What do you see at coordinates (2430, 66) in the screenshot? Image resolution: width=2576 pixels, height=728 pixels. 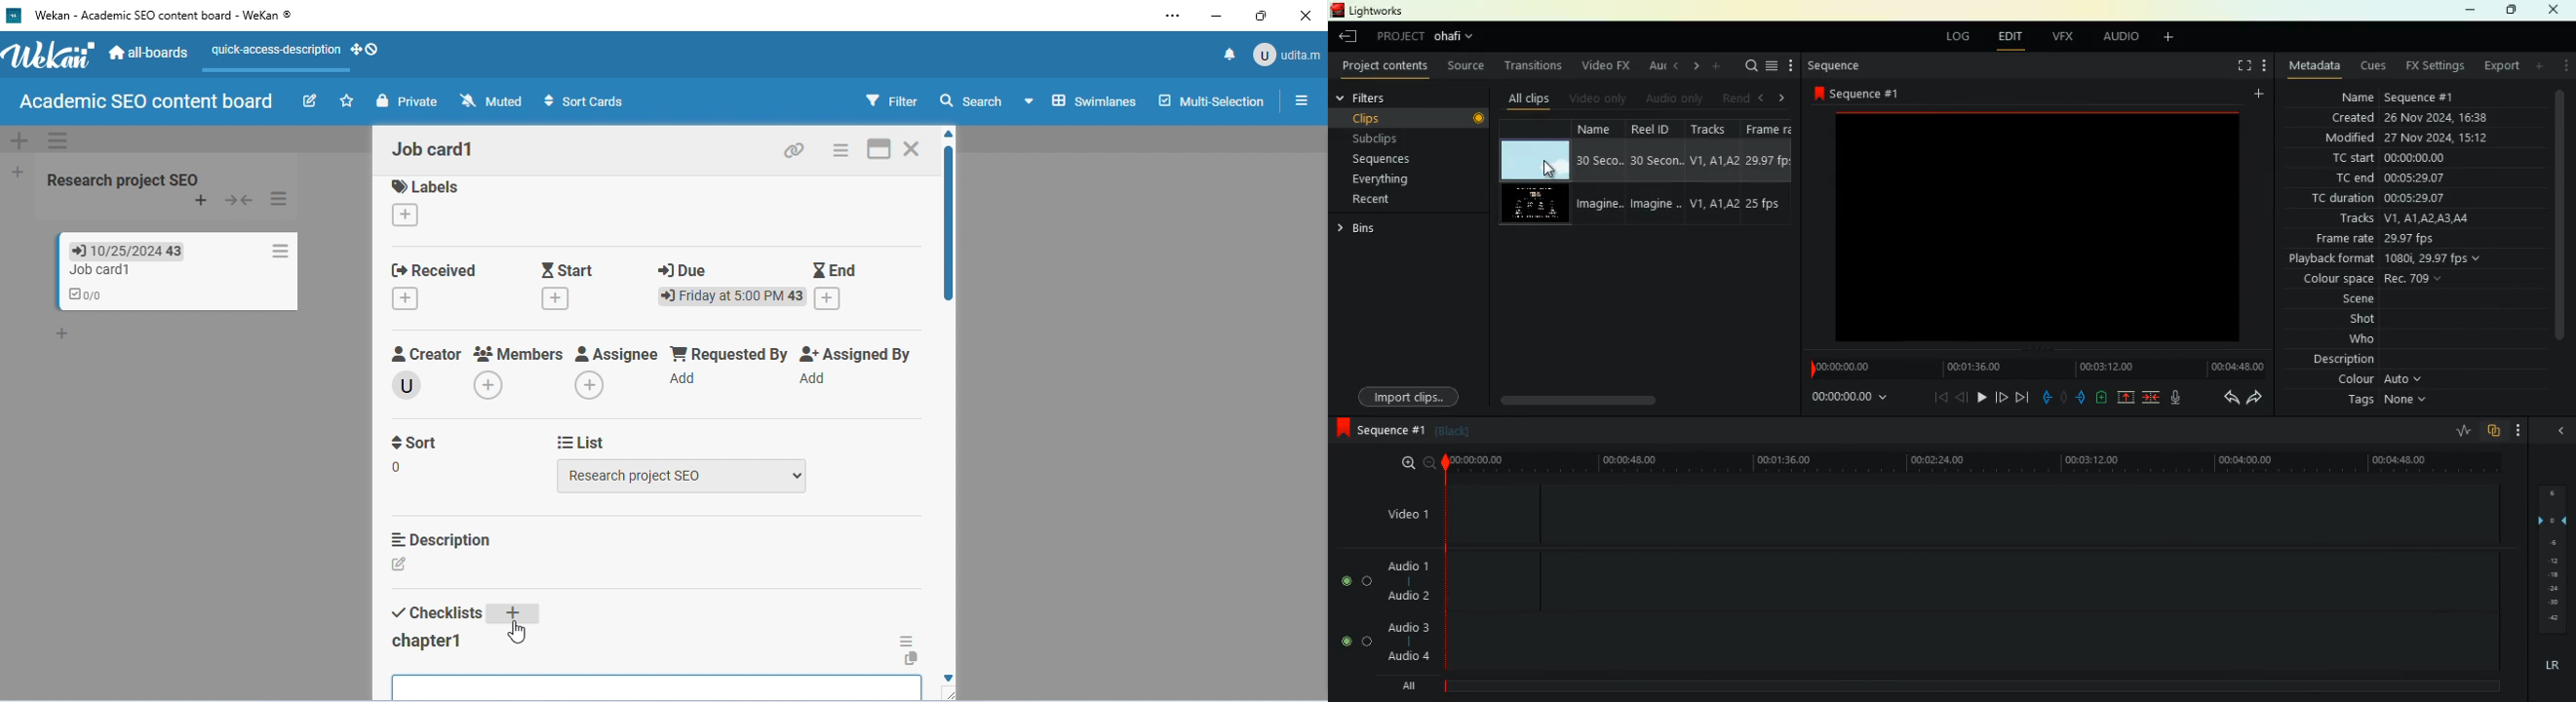 I see `fx settings` at bounding box center [2430, 66].